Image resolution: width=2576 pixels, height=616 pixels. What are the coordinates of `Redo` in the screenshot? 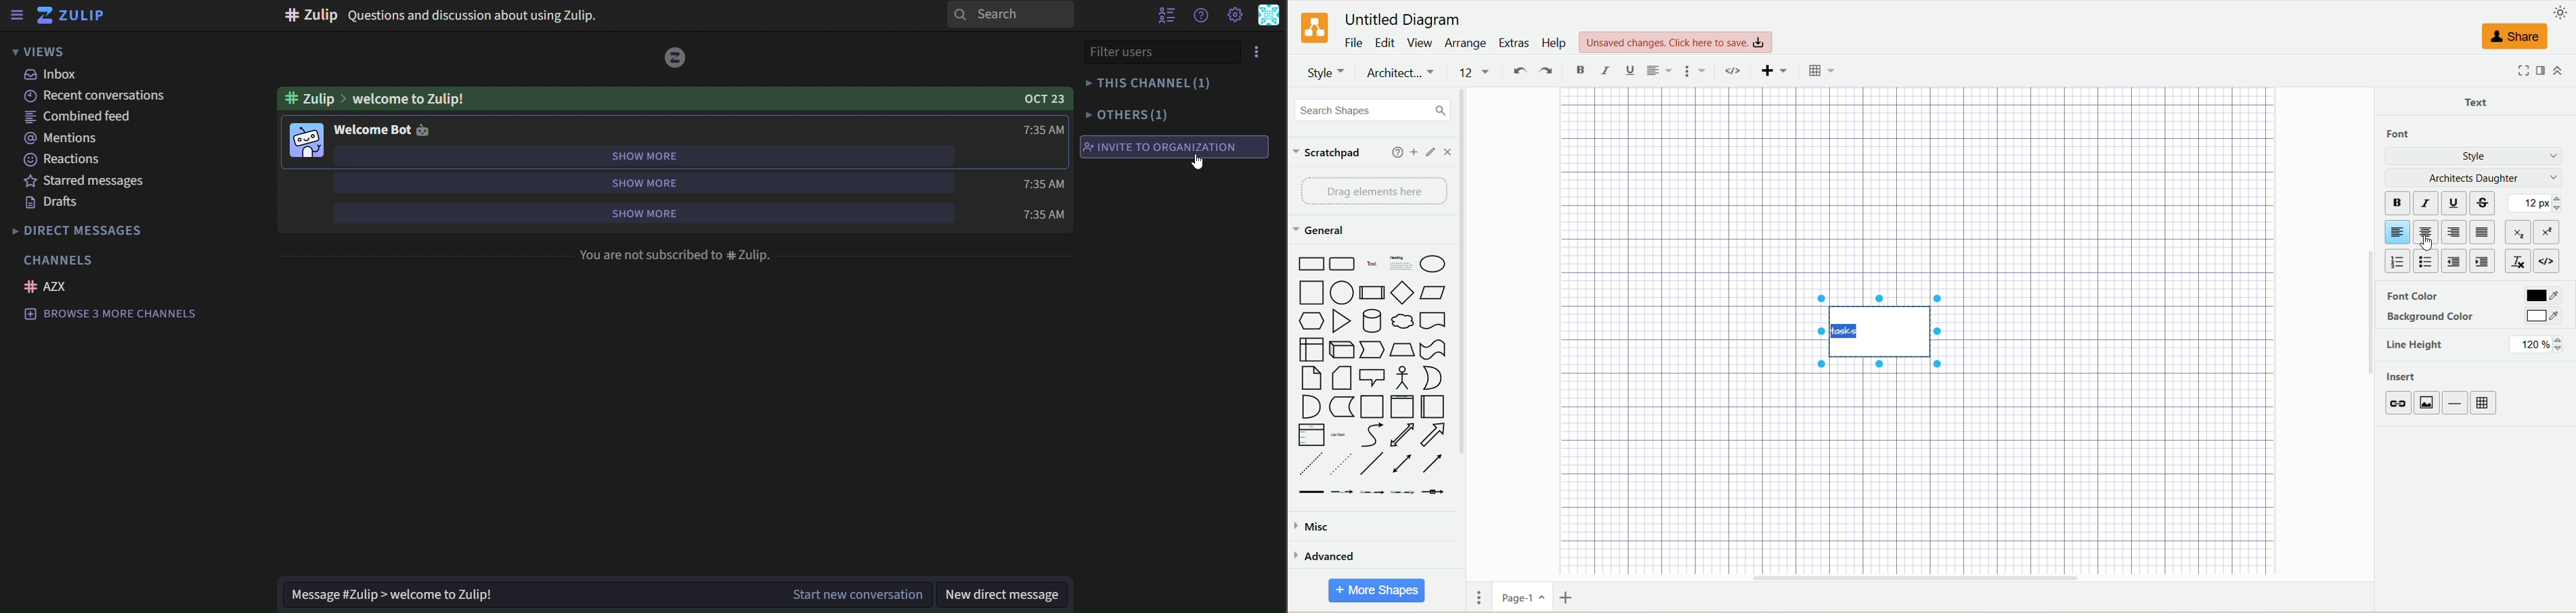 It's located at (1546, 72).